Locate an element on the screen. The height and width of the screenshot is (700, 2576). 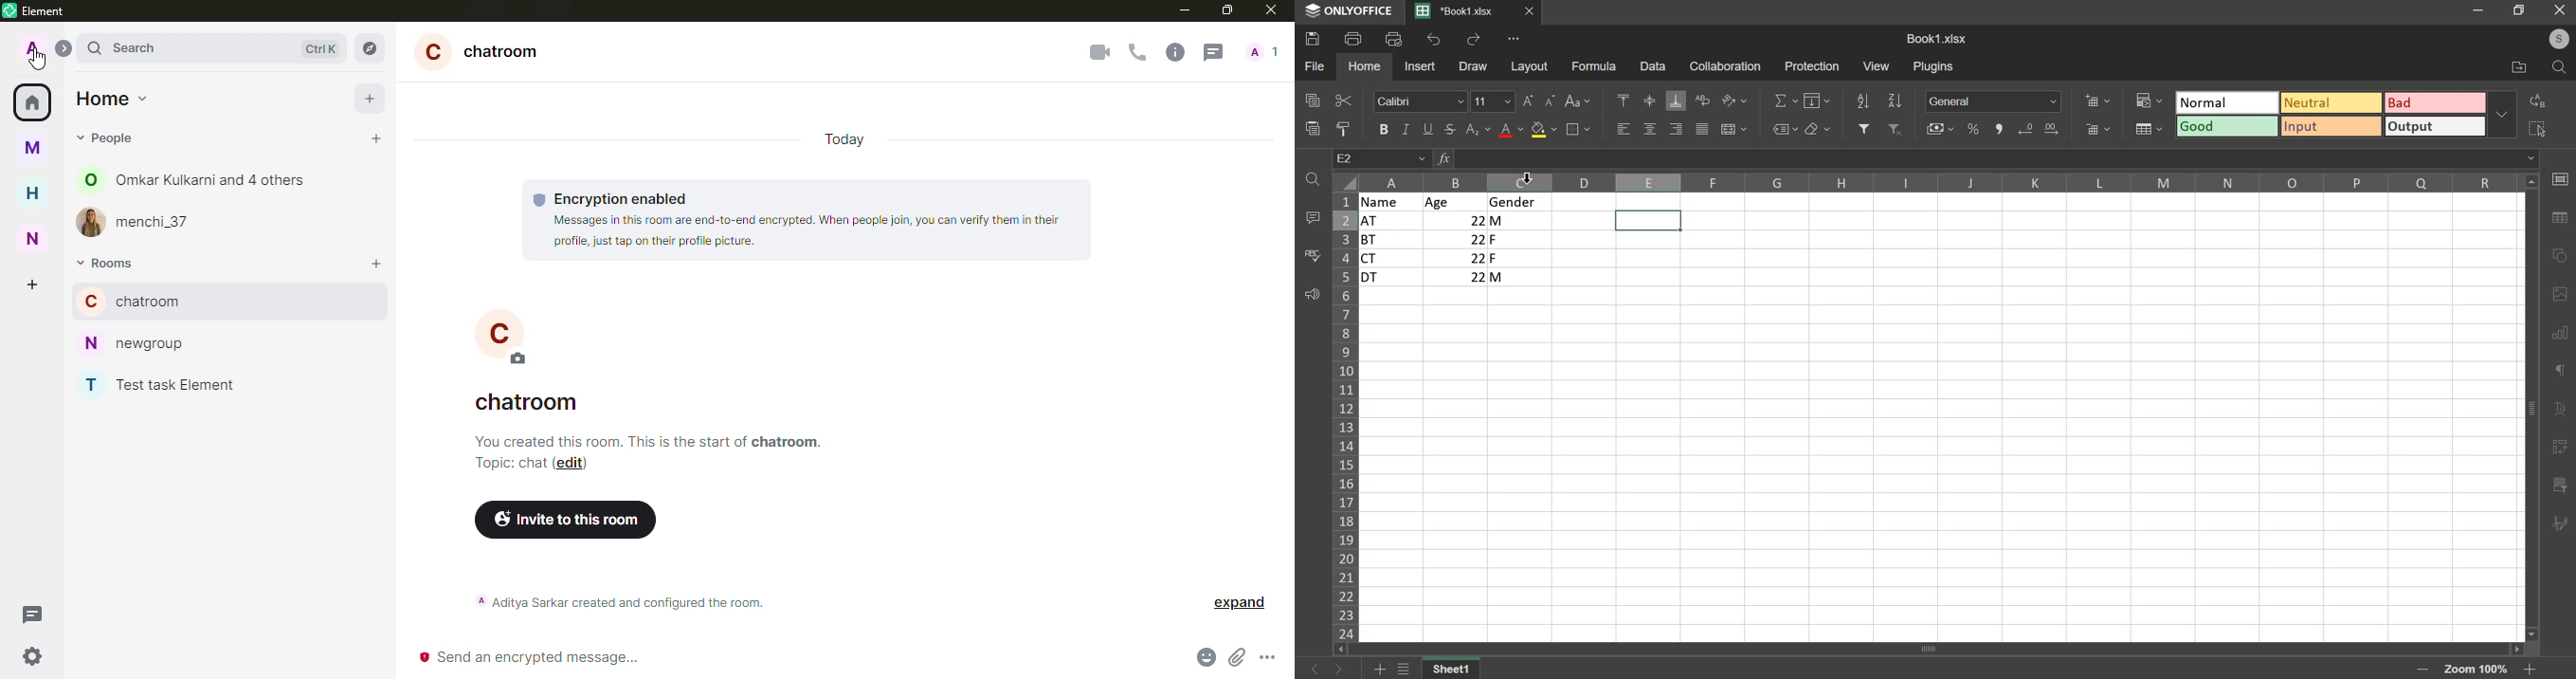
data is located at coordinates (1651, 66).